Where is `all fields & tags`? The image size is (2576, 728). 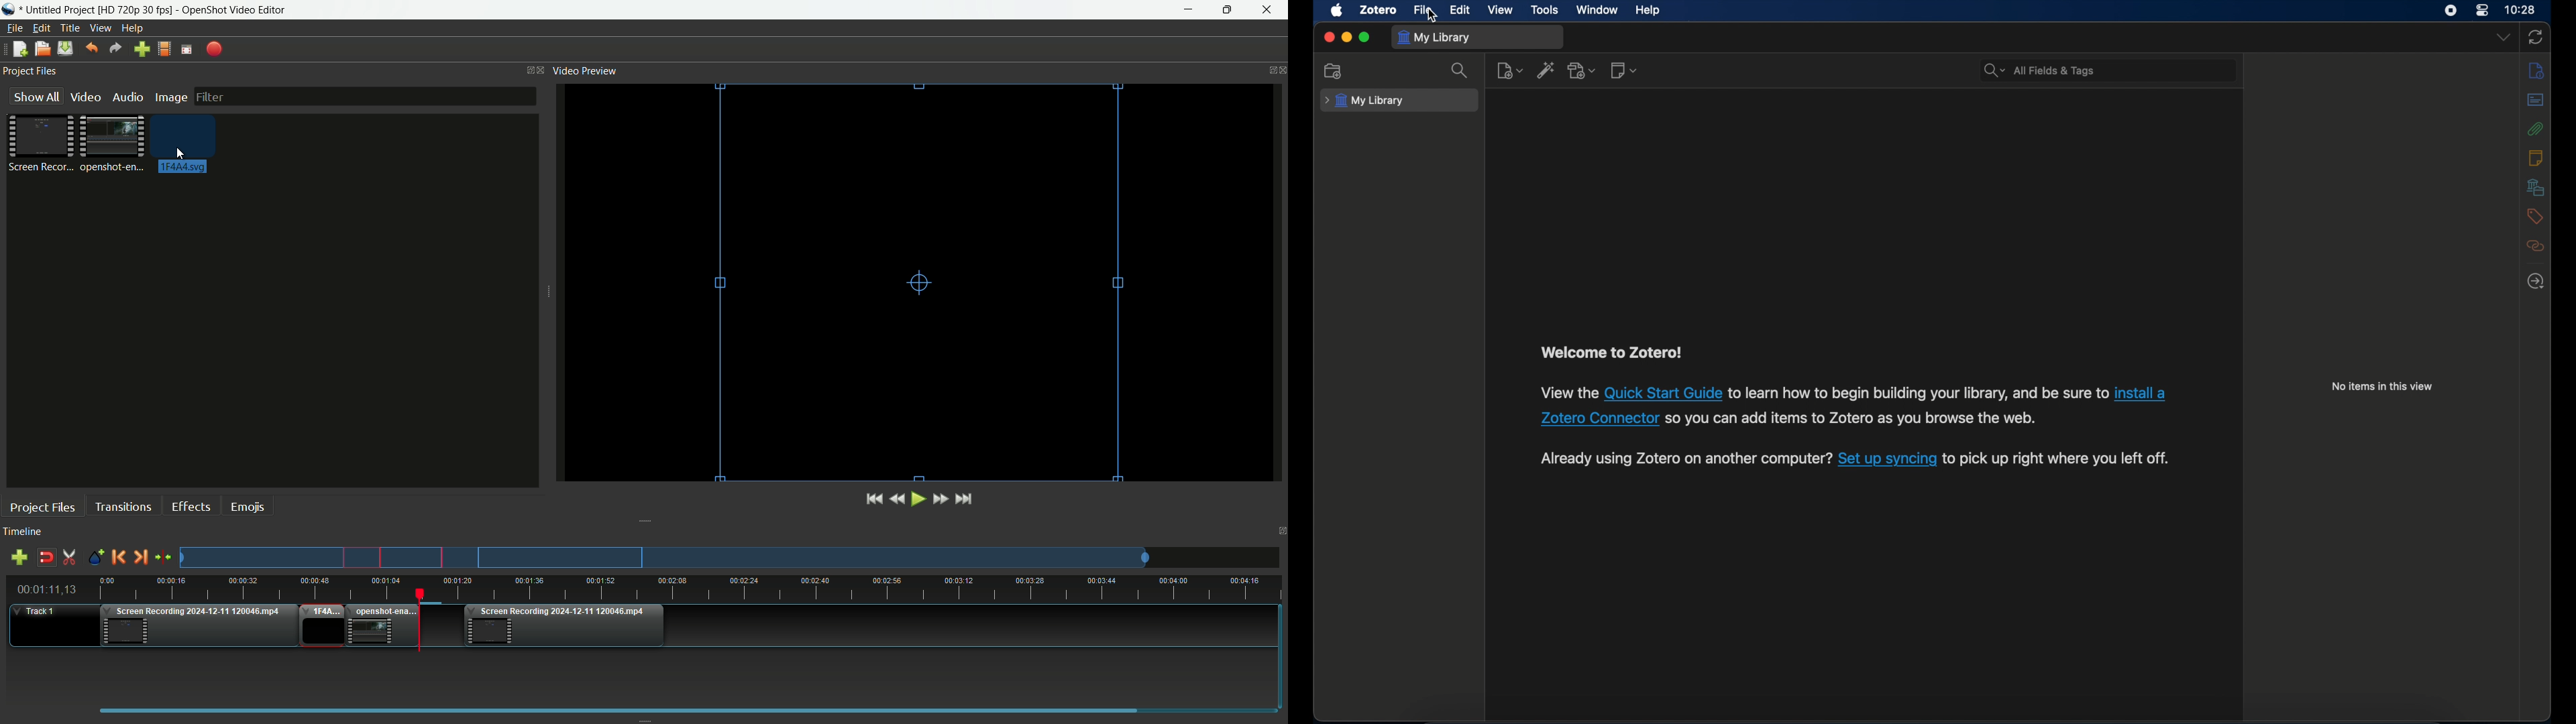 all fields & tags is located at coordinates (2038, 70).